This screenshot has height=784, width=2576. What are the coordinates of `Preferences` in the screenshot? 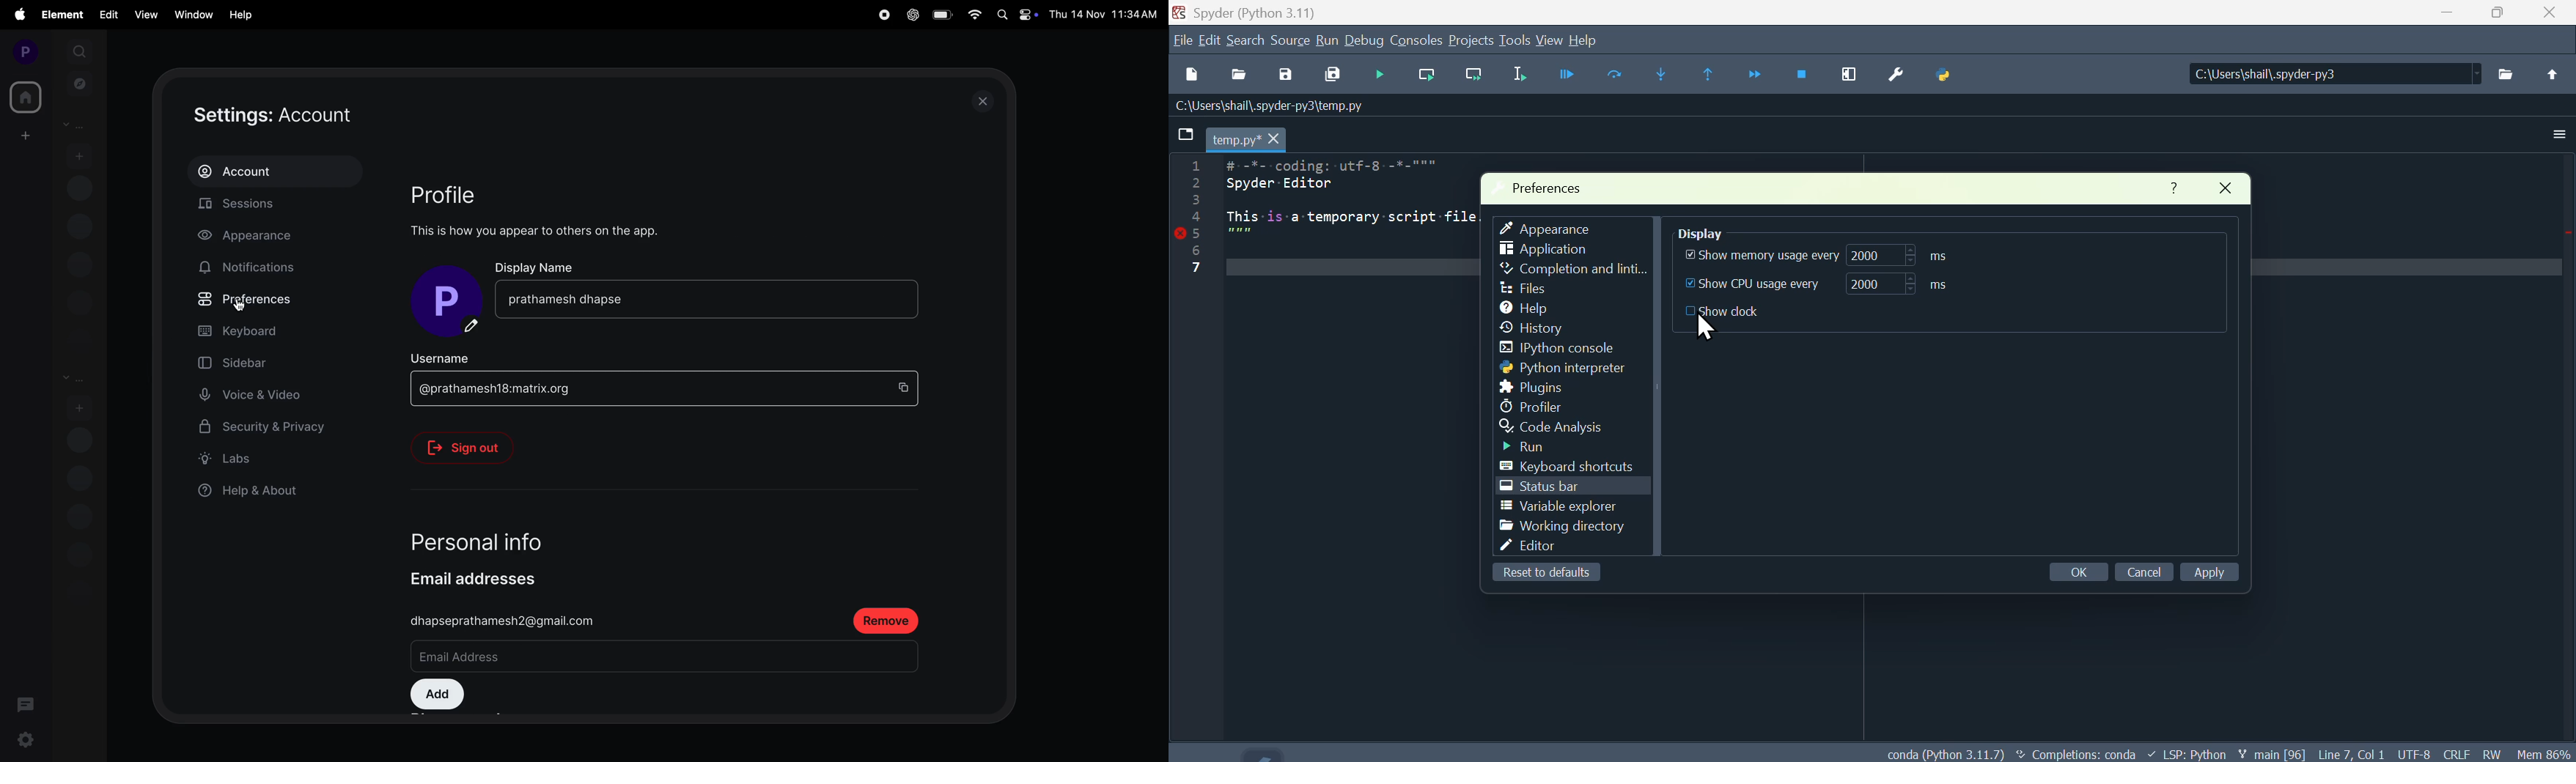 It's located at (1552, 188).